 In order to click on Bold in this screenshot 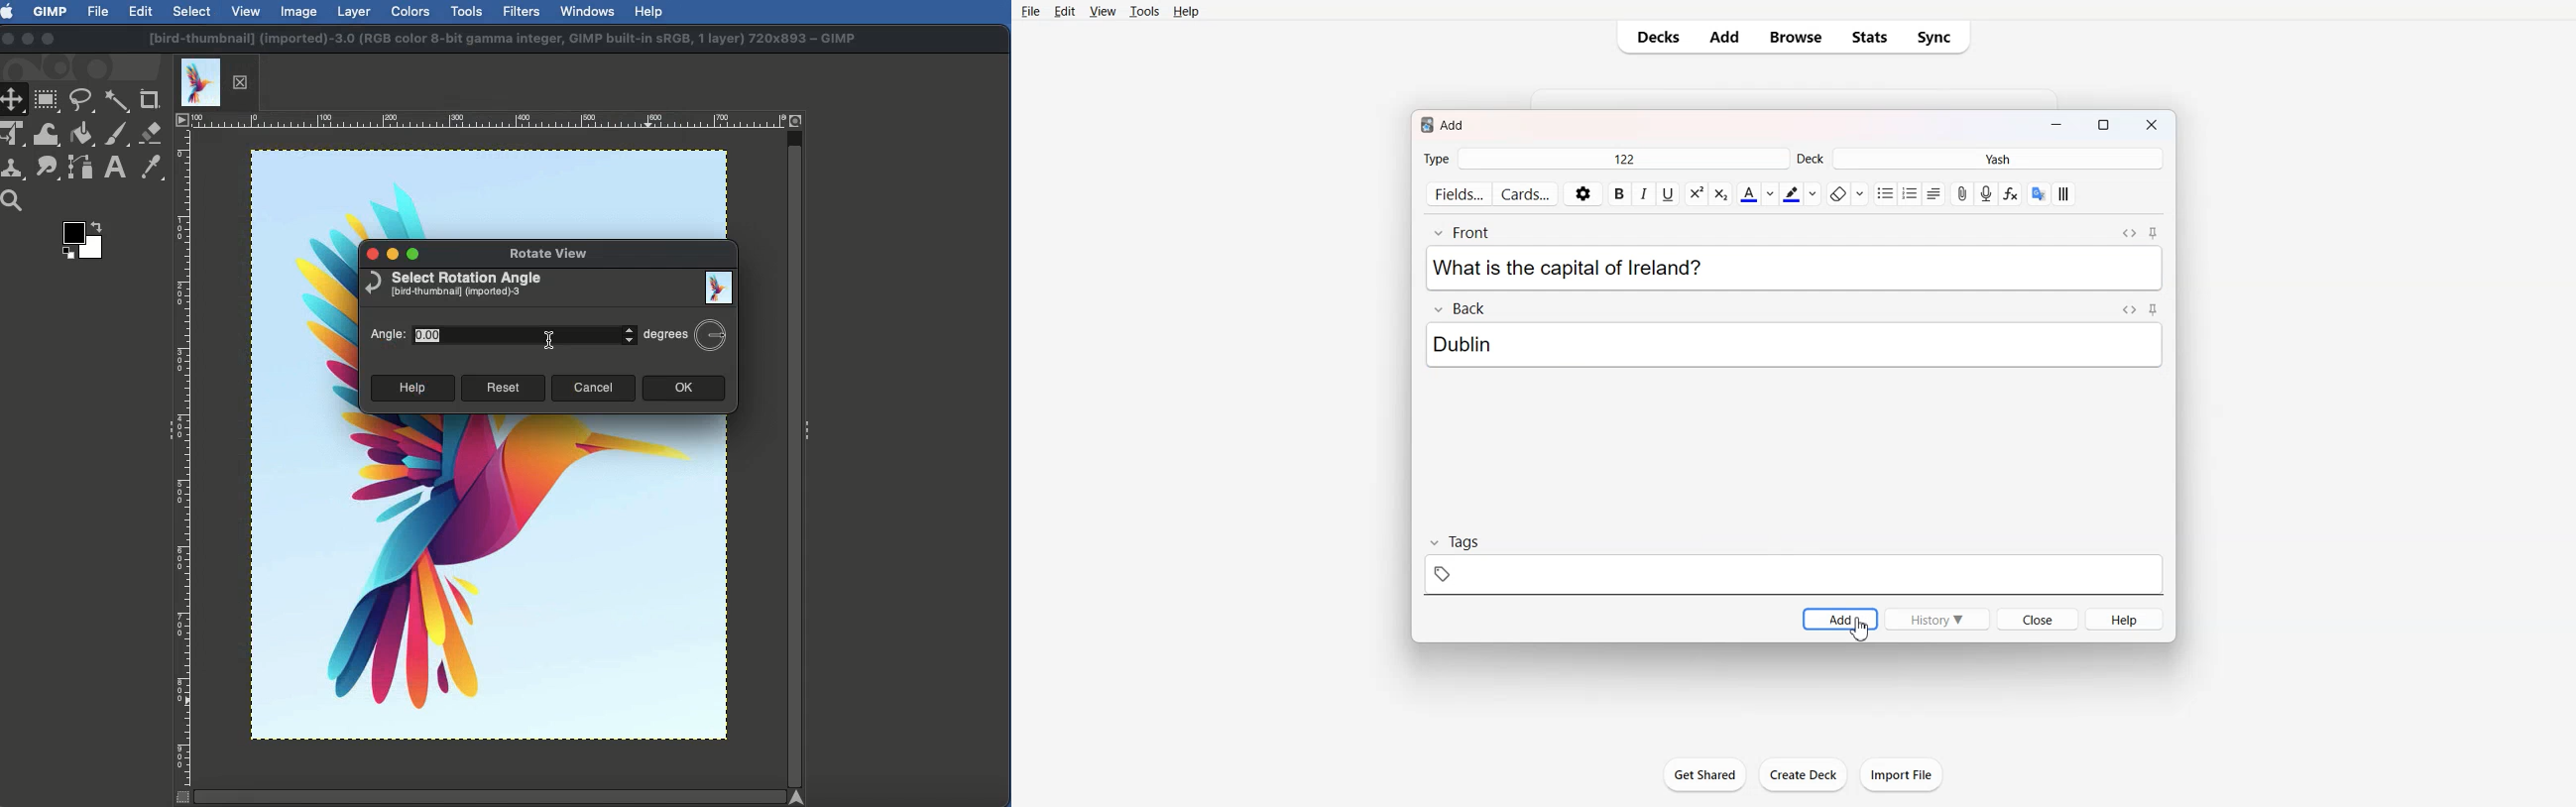, I will do `click(1620, 194)`.